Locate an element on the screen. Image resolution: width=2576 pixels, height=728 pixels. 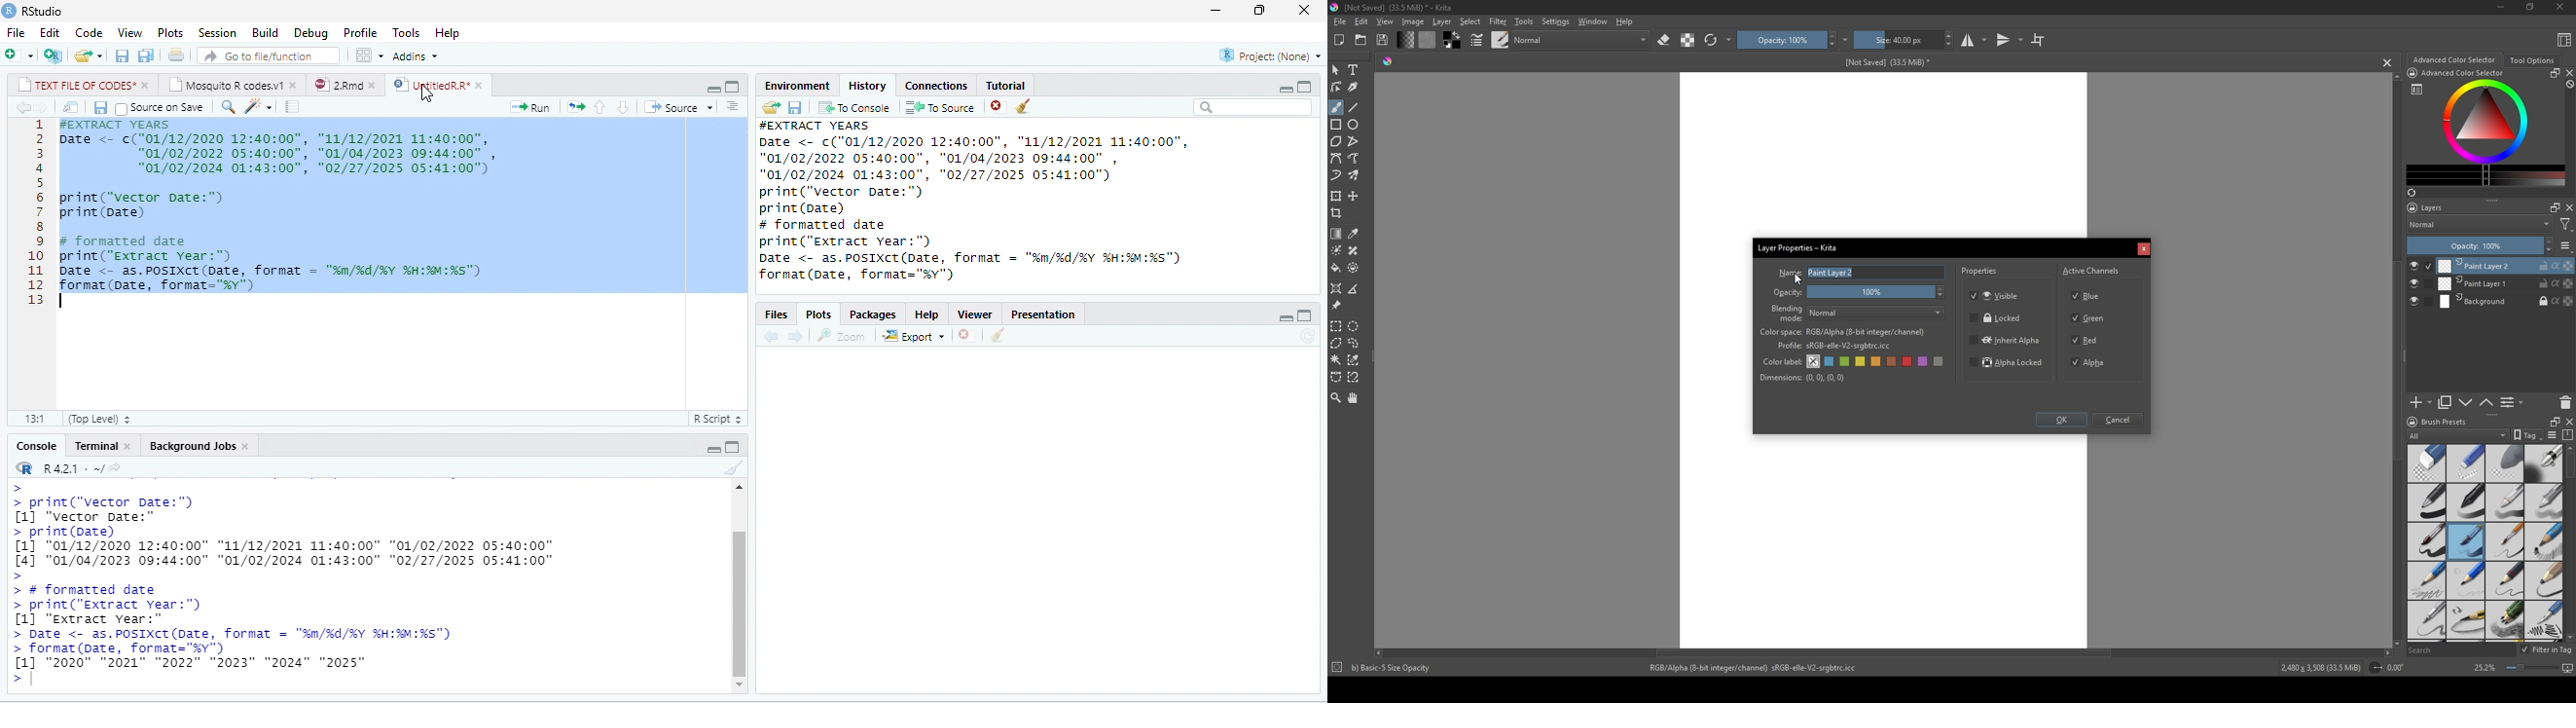
line numbering is located at coordinates (35, 212).